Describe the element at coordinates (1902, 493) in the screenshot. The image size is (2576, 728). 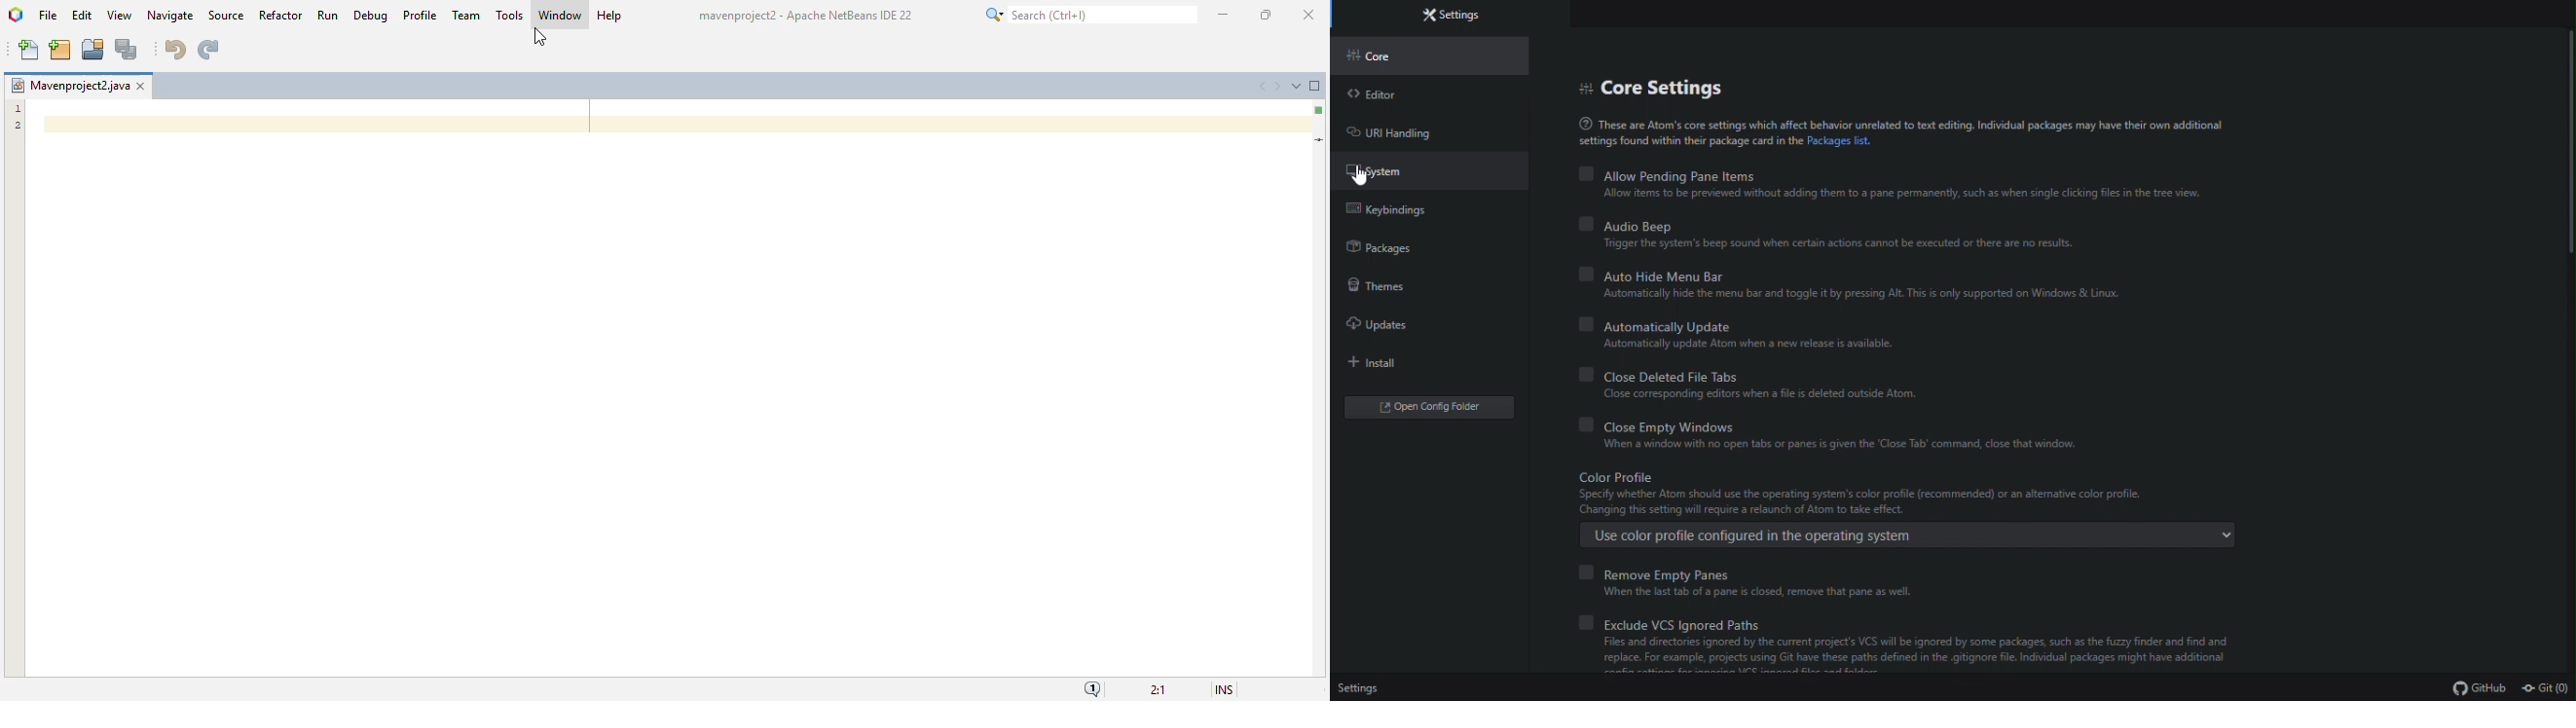
I see `Color Profile
Specify whether Atom should use the operating system's color profile (recommended) or an altemative color profile
Changing this setting will require a relaunch of Atom to take effect.` at that location.